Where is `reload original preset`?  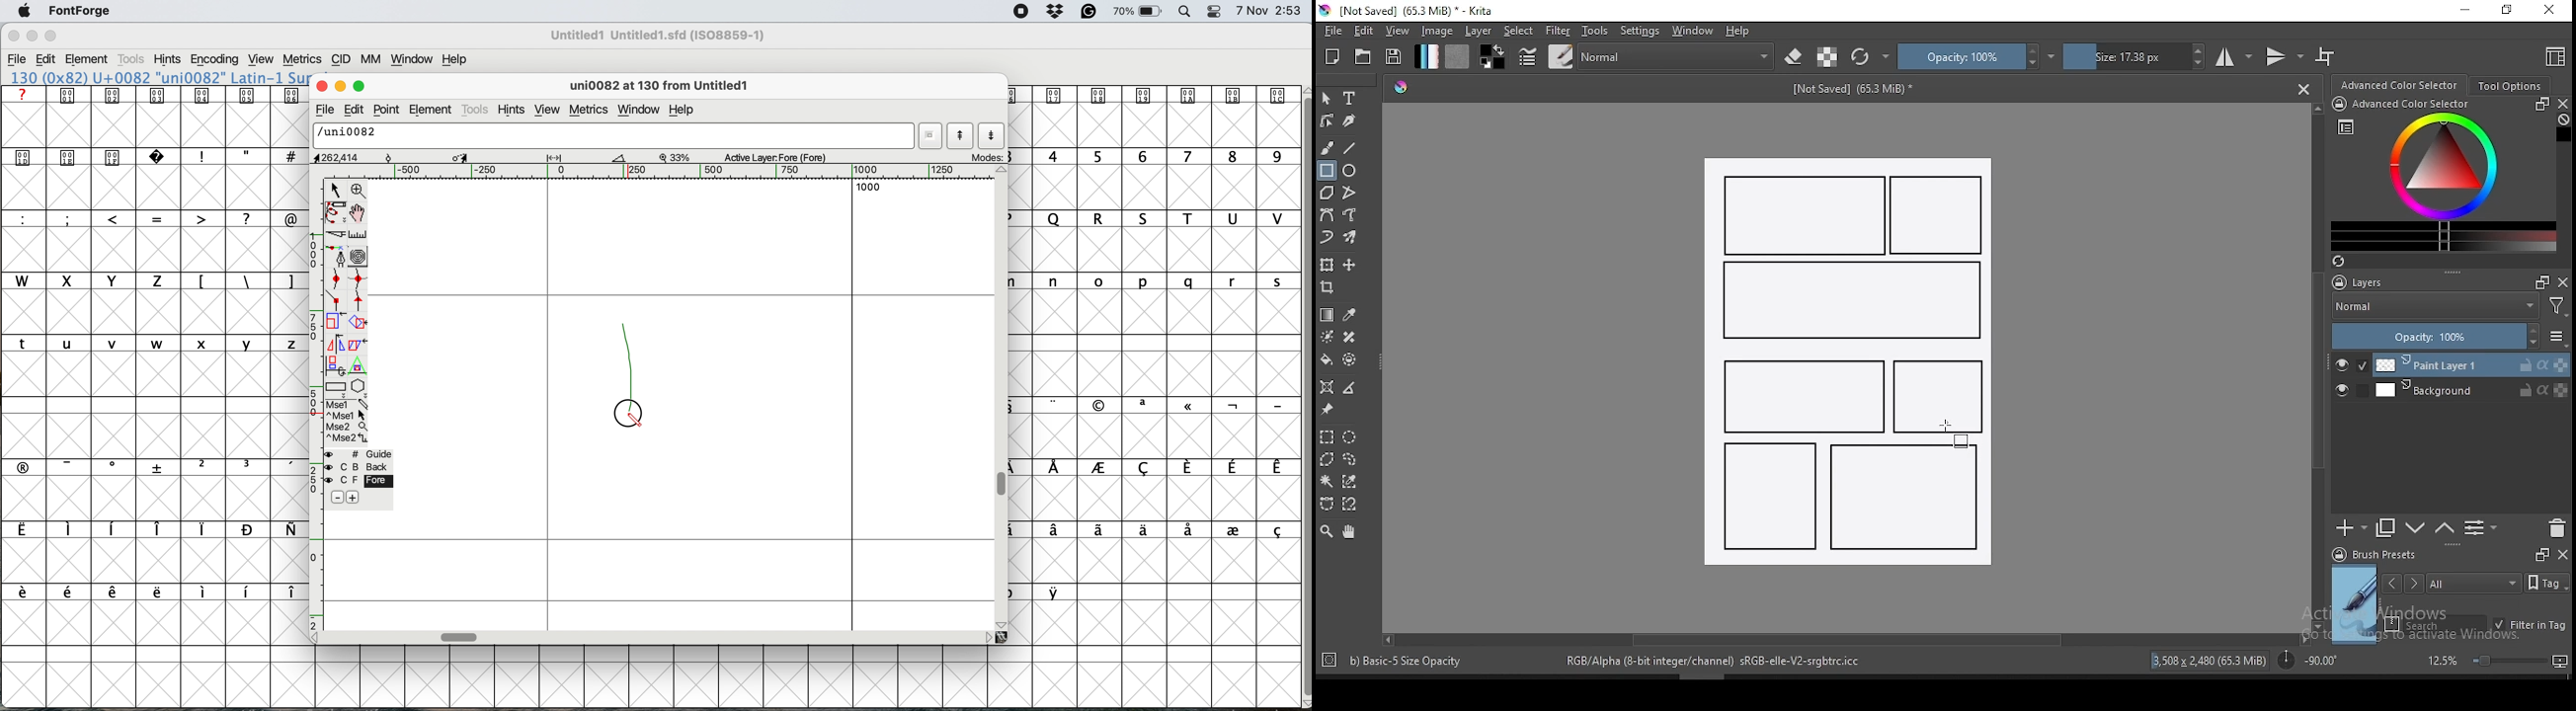
reload original preset is located at coordinates (1871, 56).